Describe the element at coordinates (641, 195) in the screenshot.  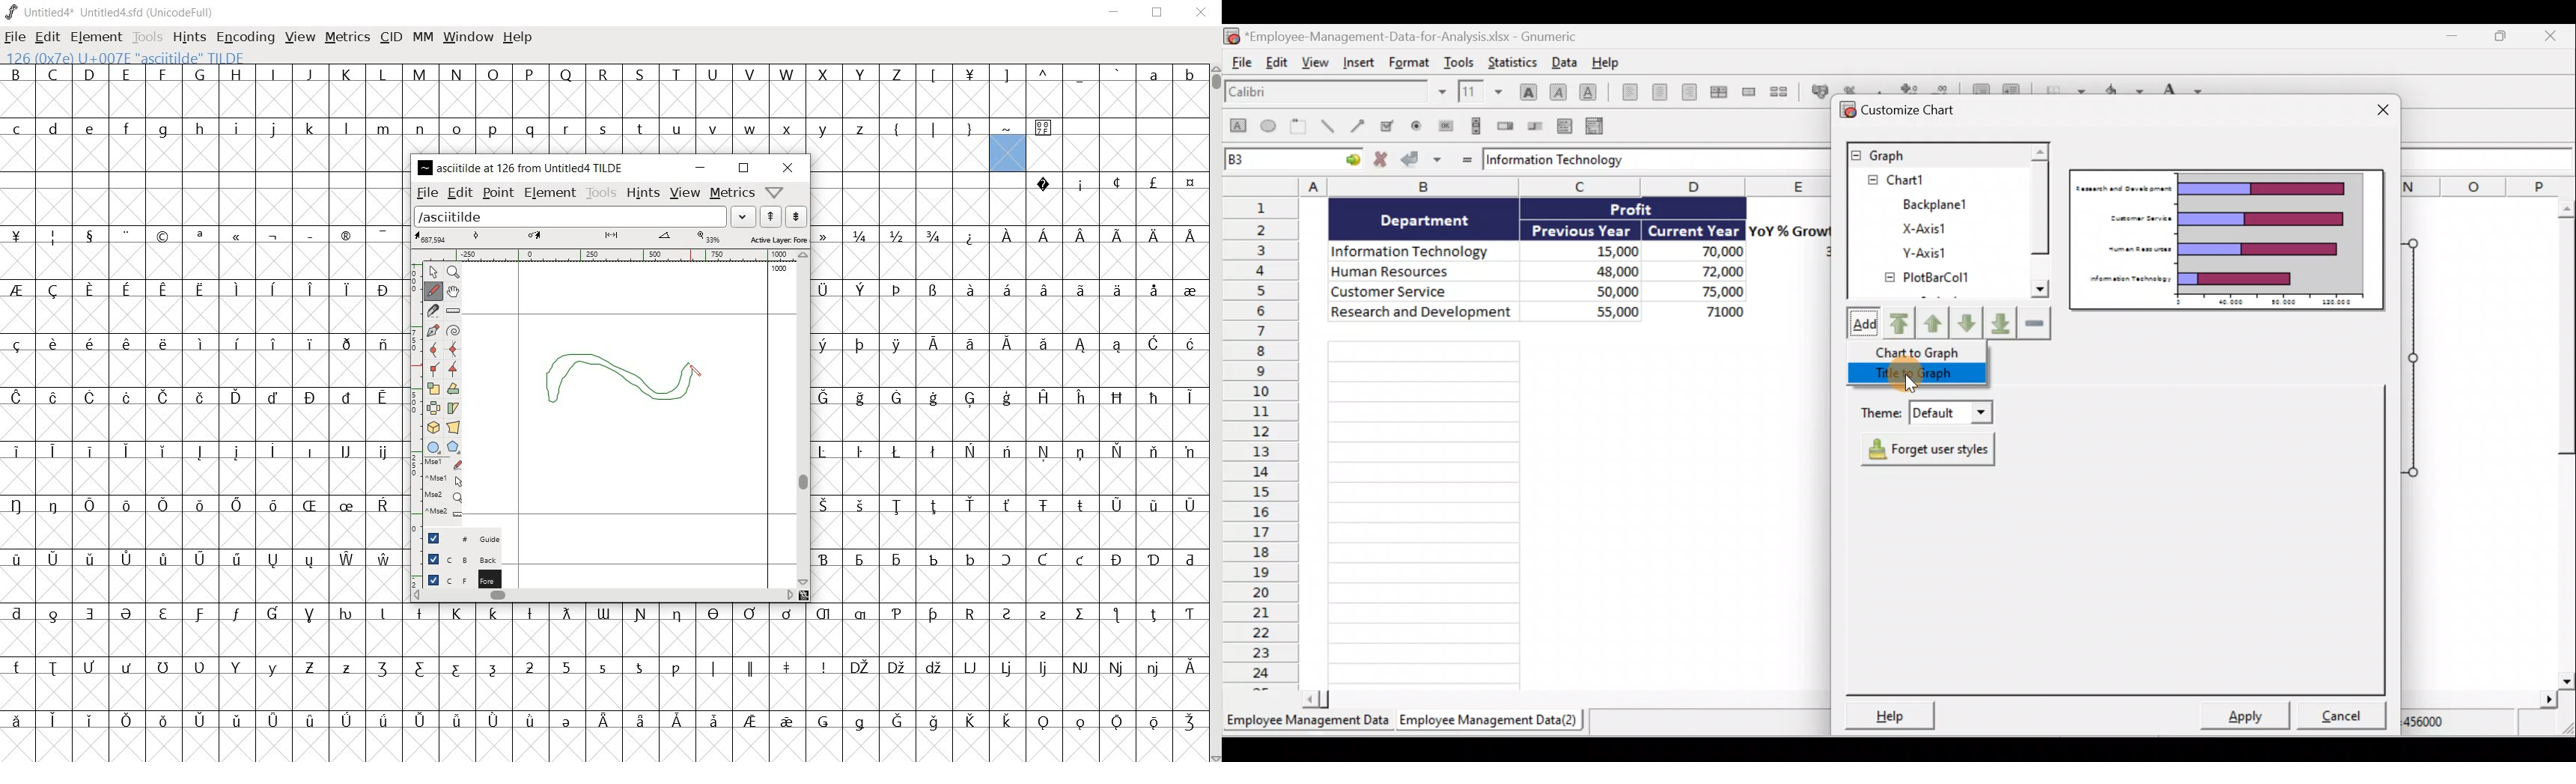
I see `hints` at that location.